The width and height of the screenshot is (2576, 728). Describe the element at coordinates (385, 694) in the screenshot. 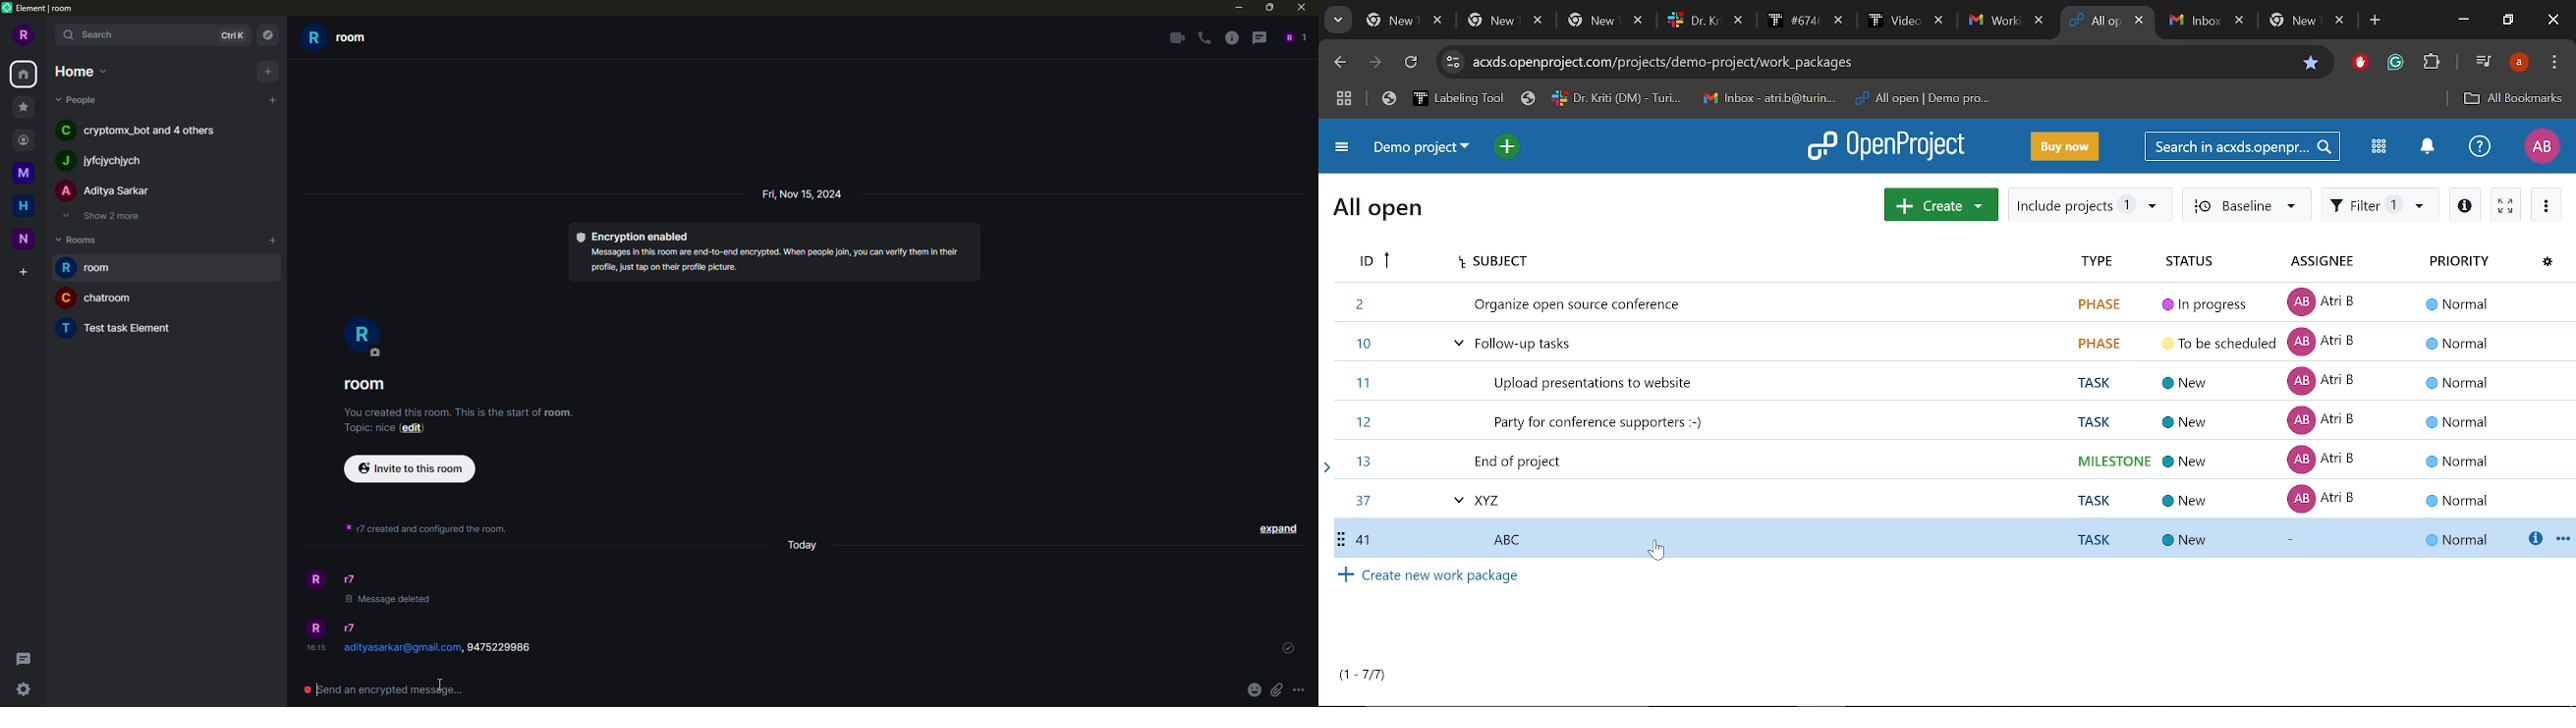

I see `Send an encrypted message` at that location.